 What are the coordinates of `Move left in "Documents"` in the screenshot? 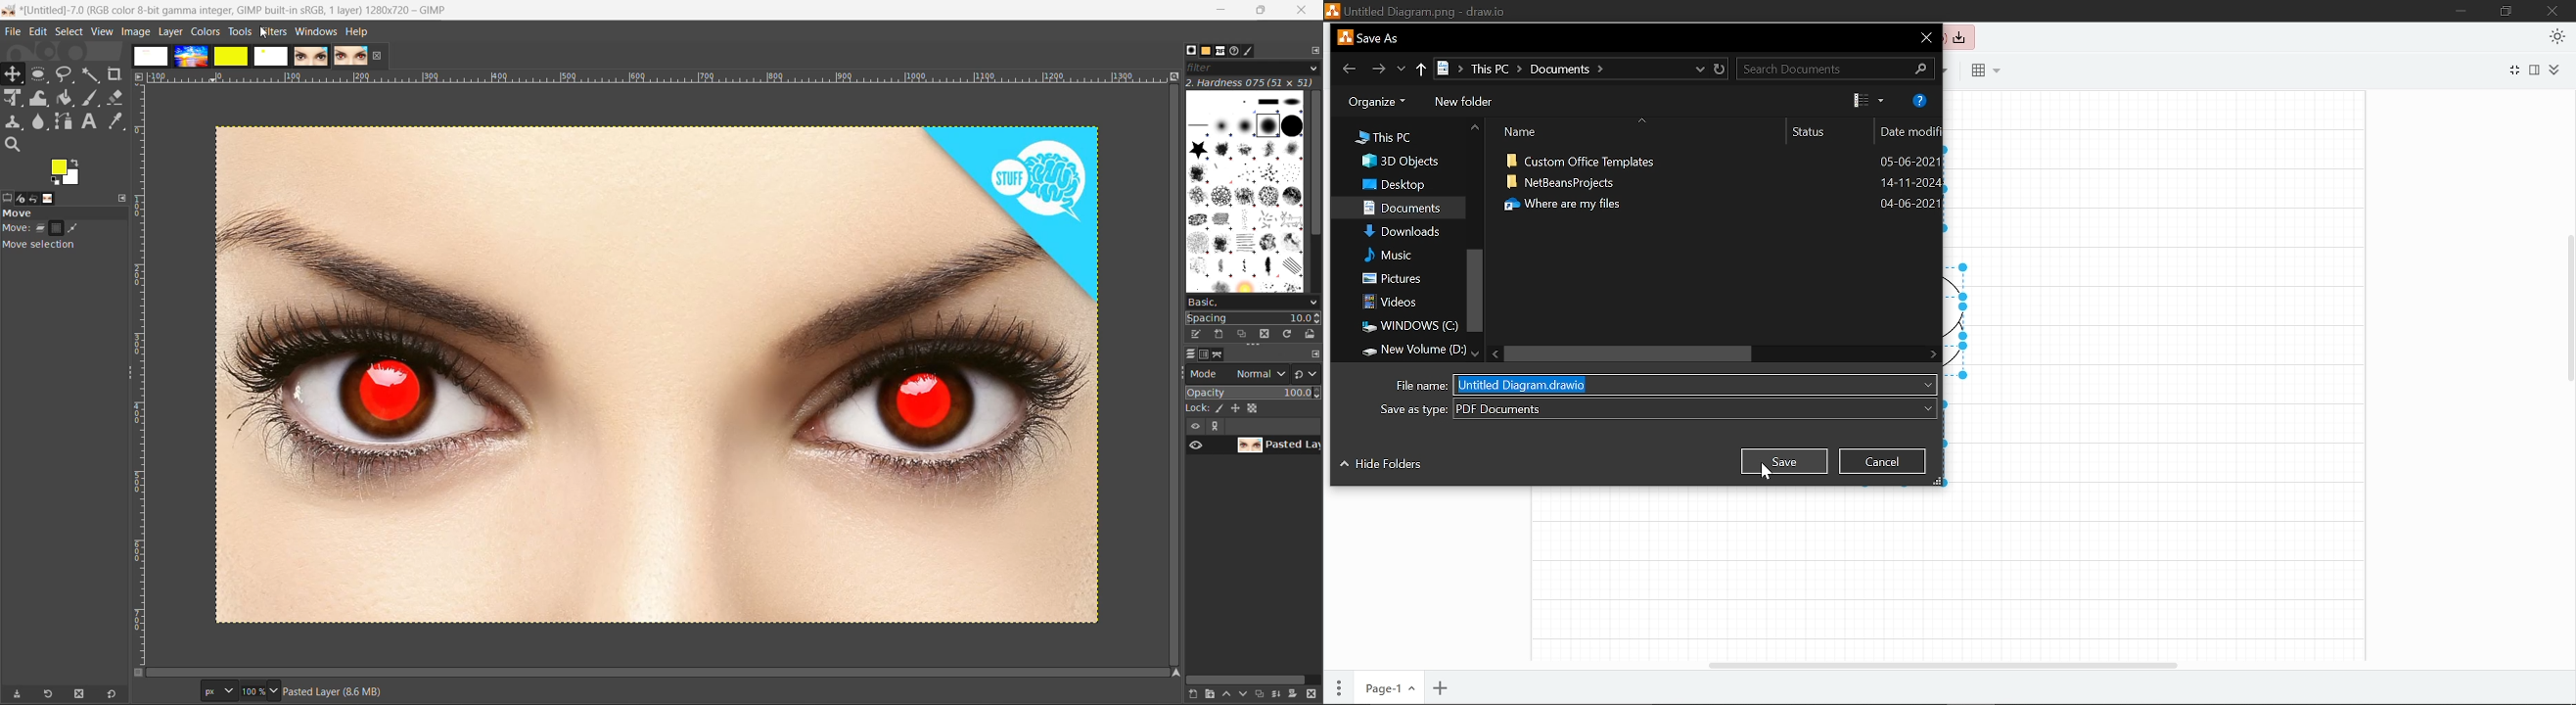 It's located at (1494, 353).